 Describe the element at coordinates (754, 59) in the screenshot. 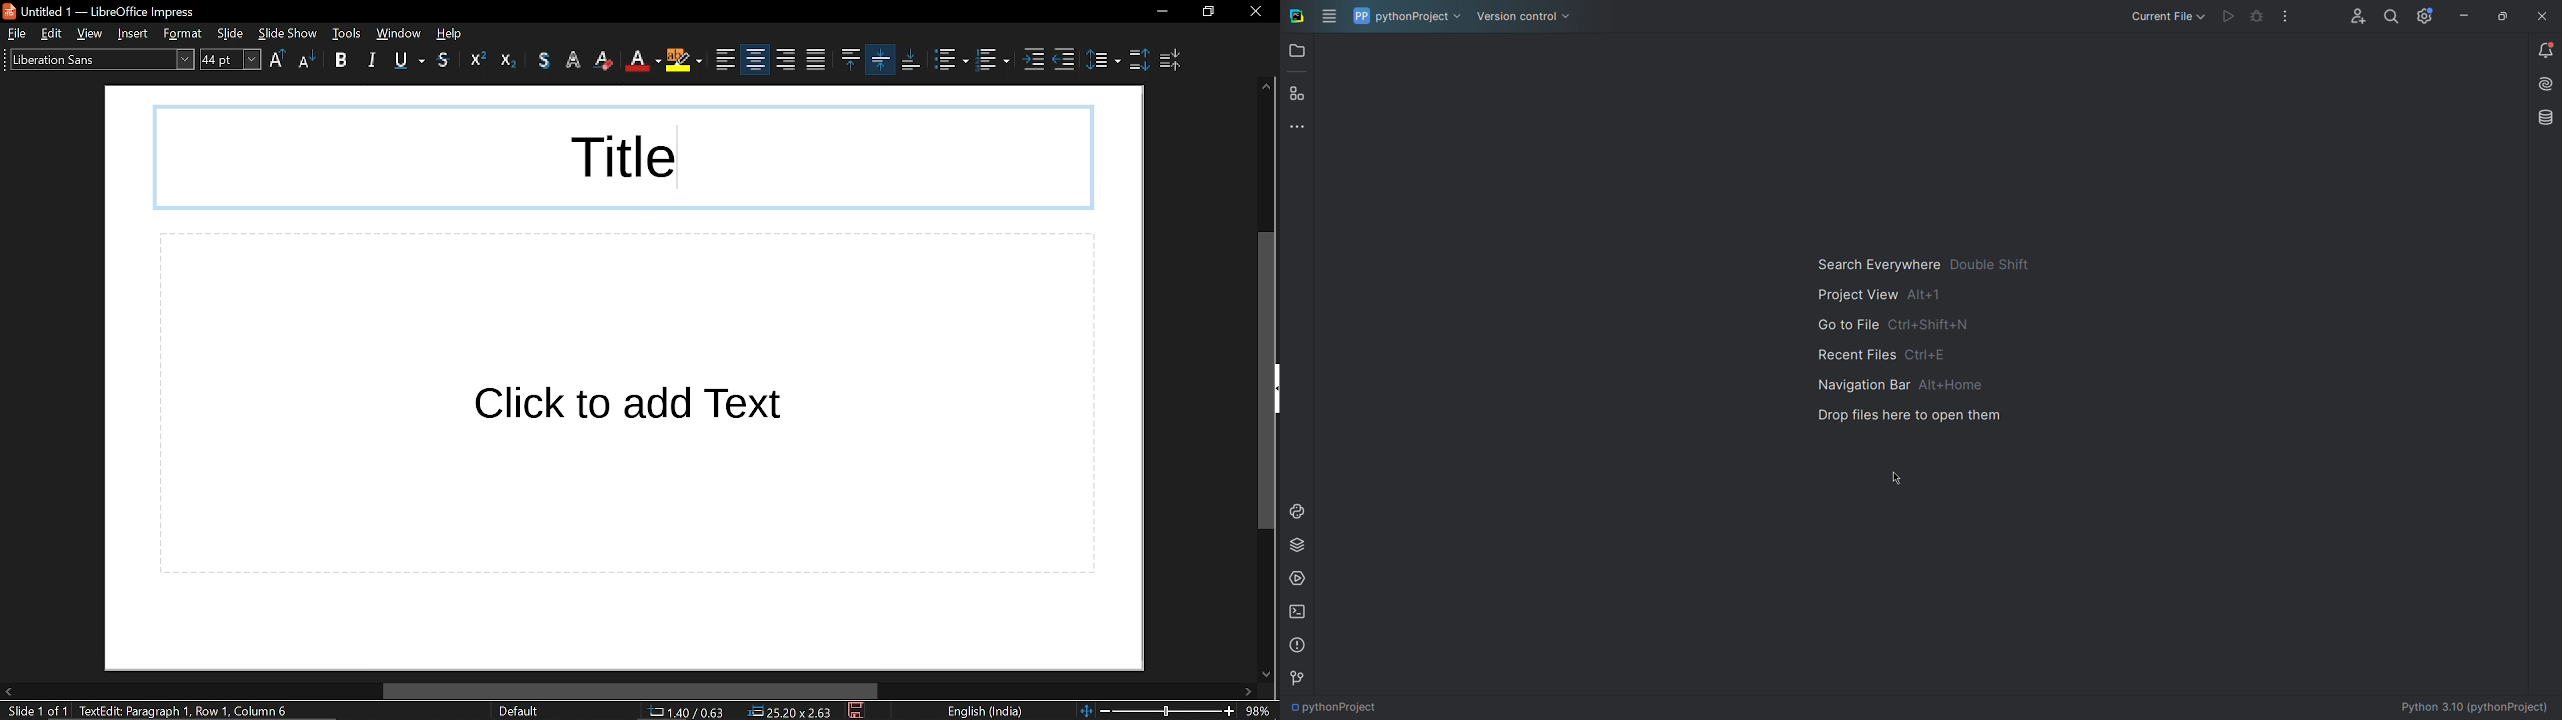

I see `align right` at that location.